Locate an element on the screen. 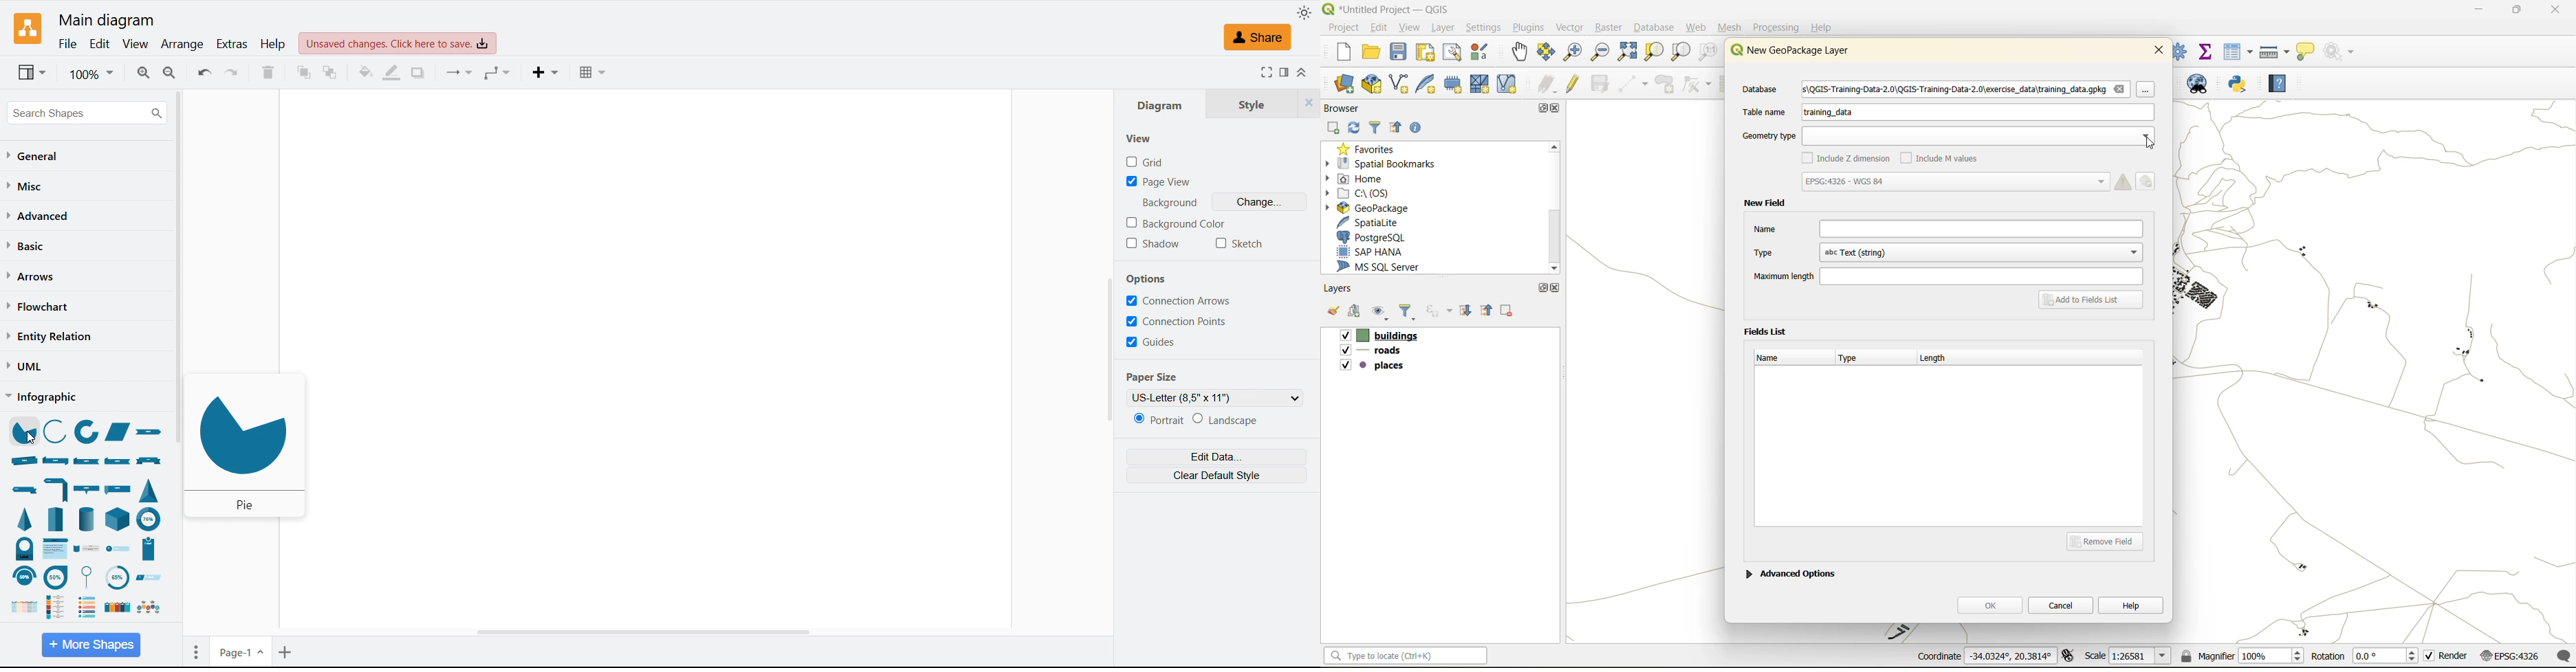  pie is located at coordinates (245, 503).